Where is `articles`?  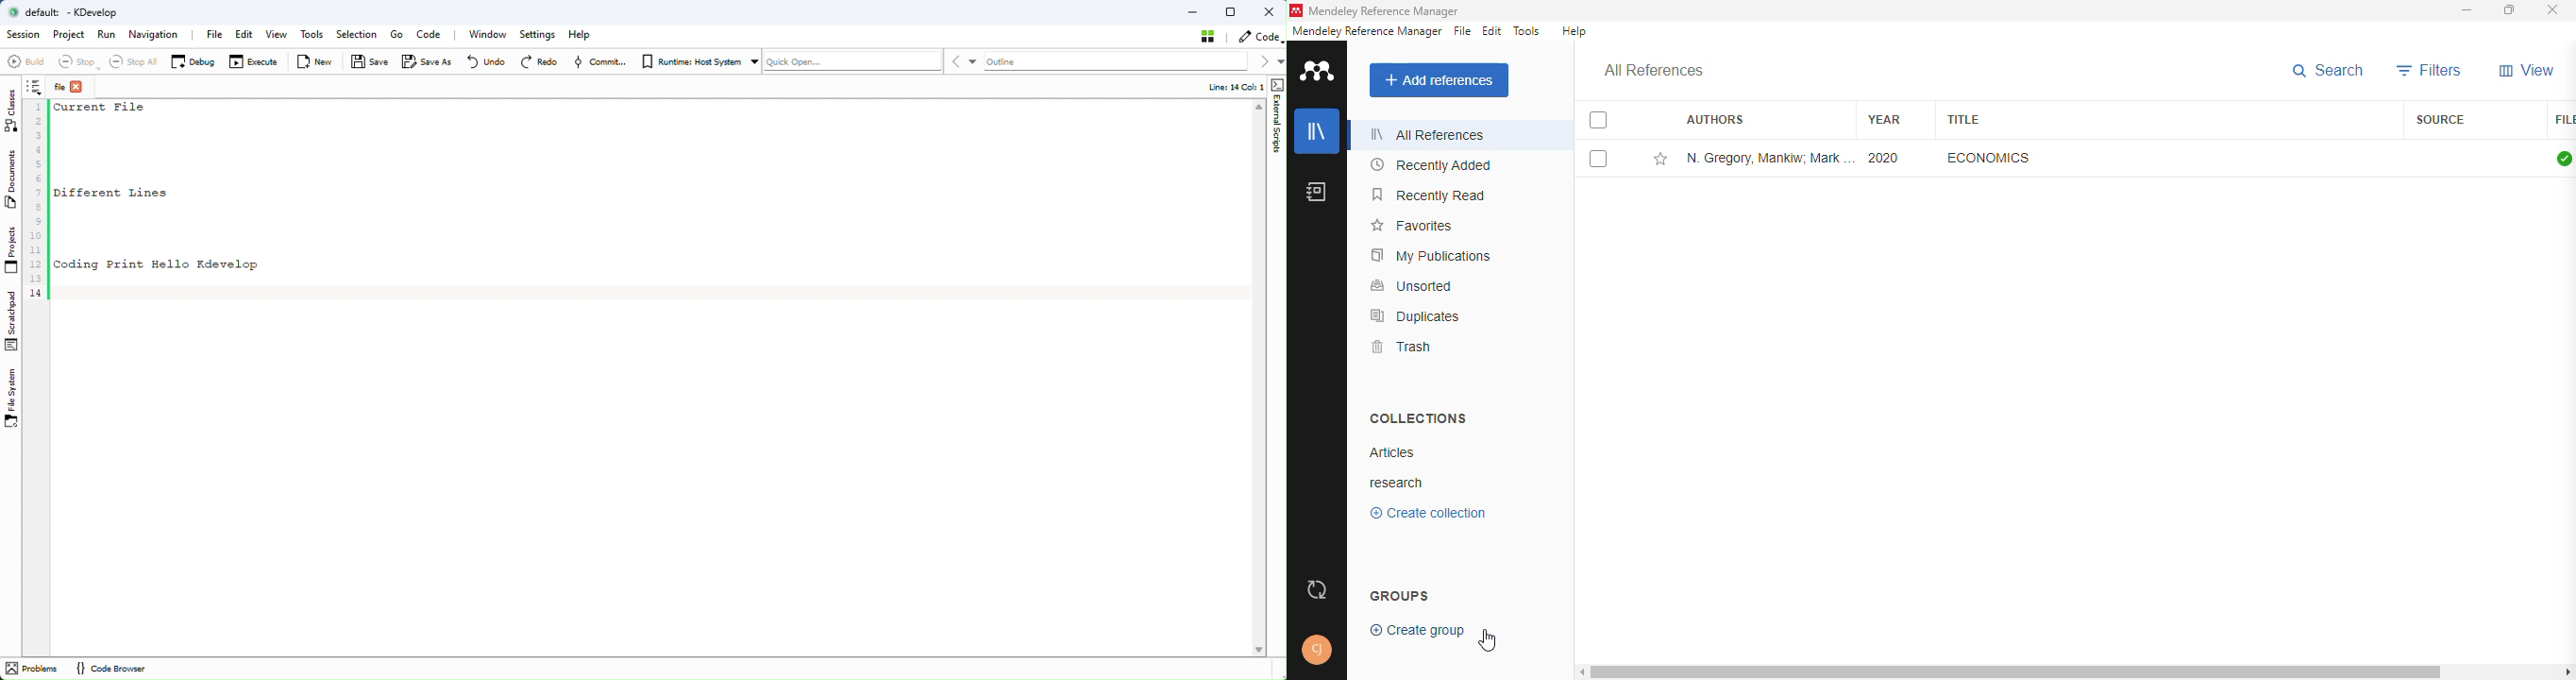 articles is located at coordinates (1391, 453).